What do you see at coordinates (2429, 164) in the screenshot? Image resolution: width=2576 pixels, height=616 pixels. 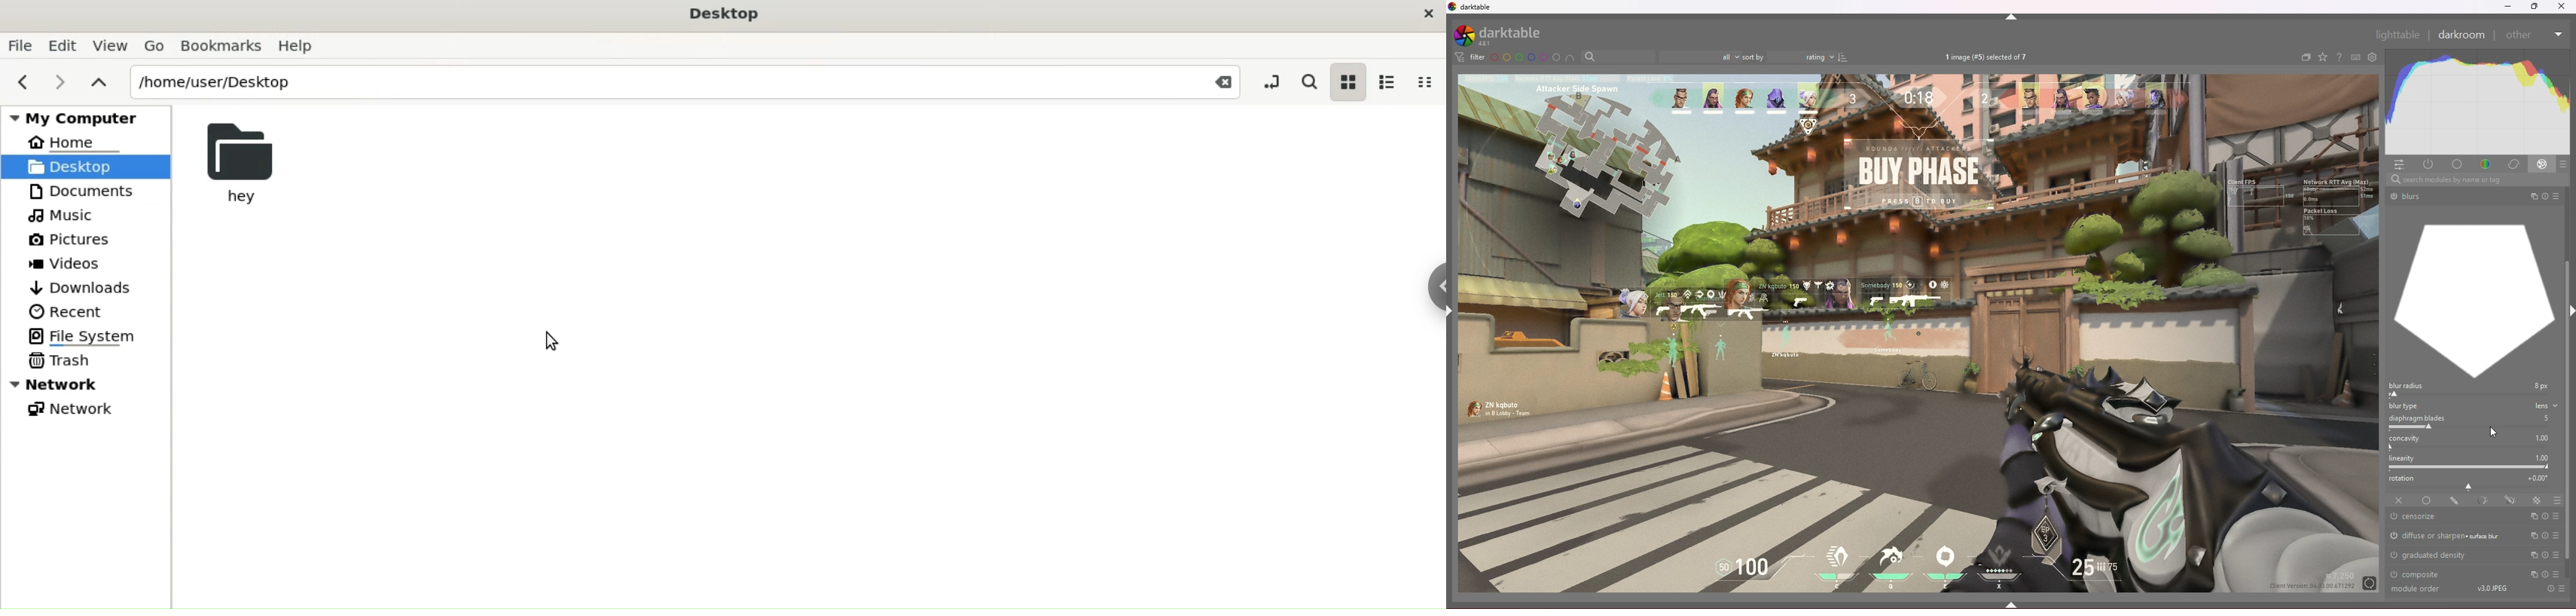 I see `active modules` at bounding box center [2429, 164].